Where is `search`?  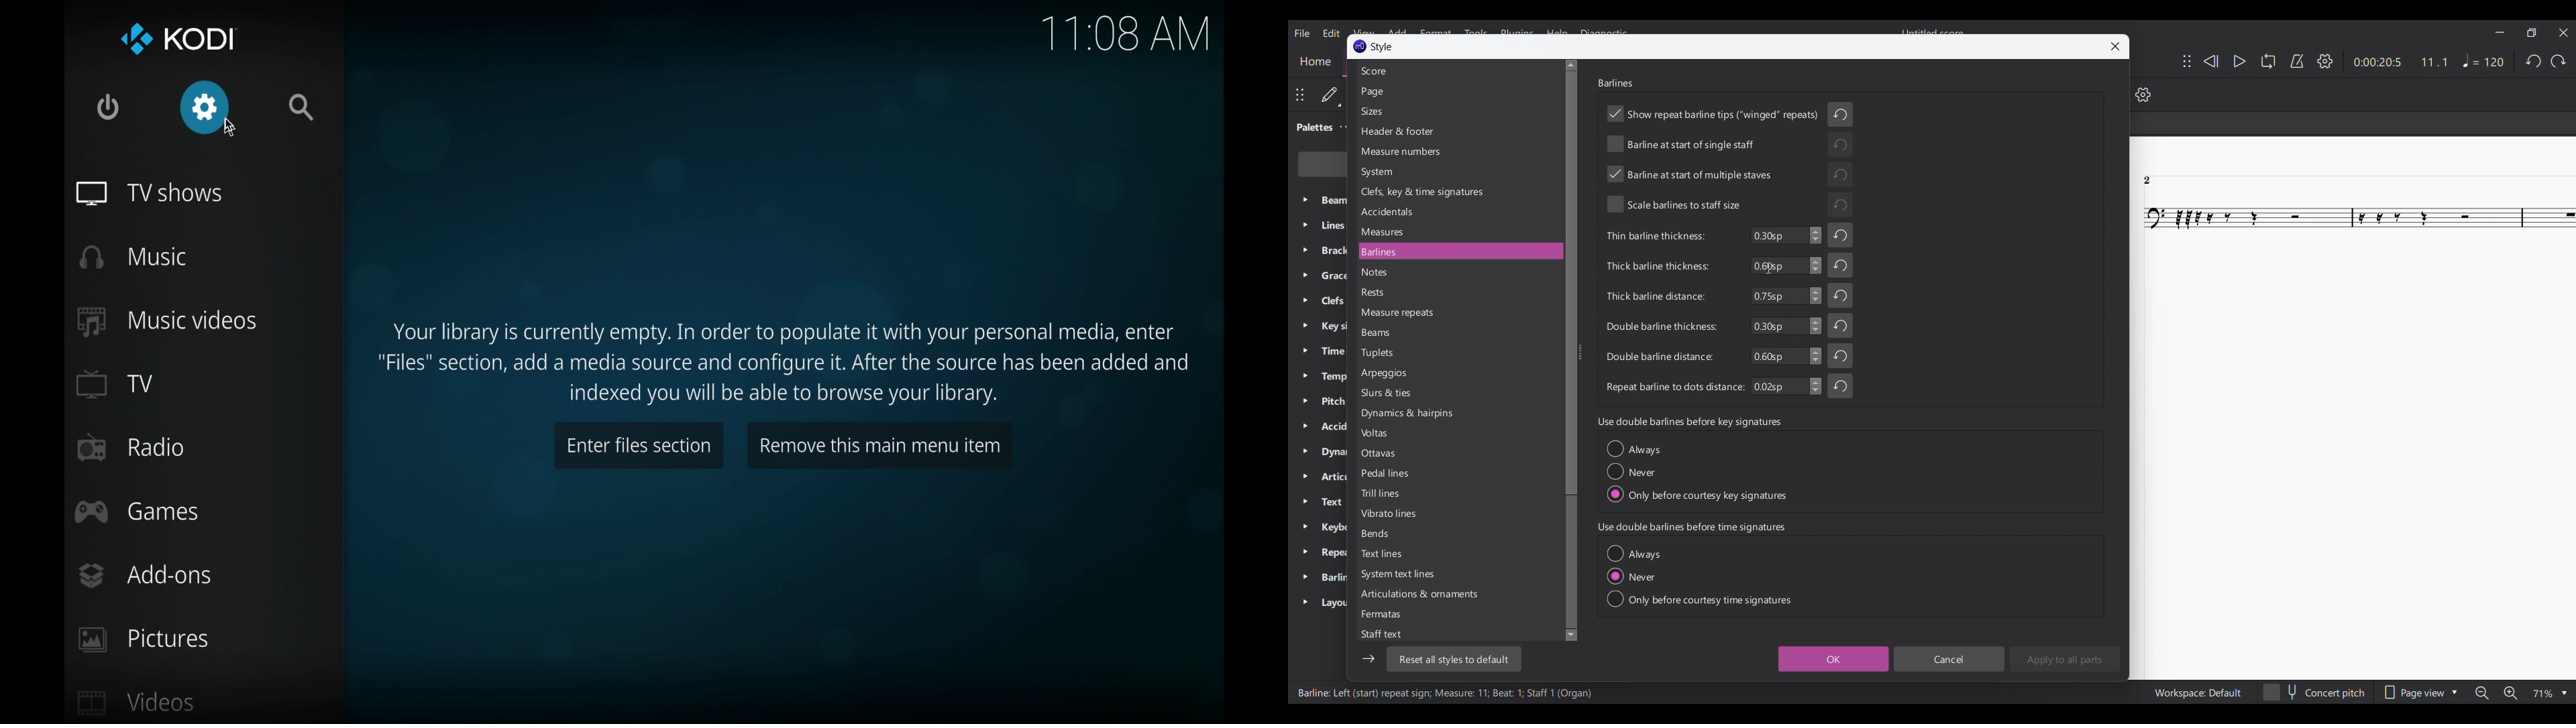 search is located at coordinates (301, 108).